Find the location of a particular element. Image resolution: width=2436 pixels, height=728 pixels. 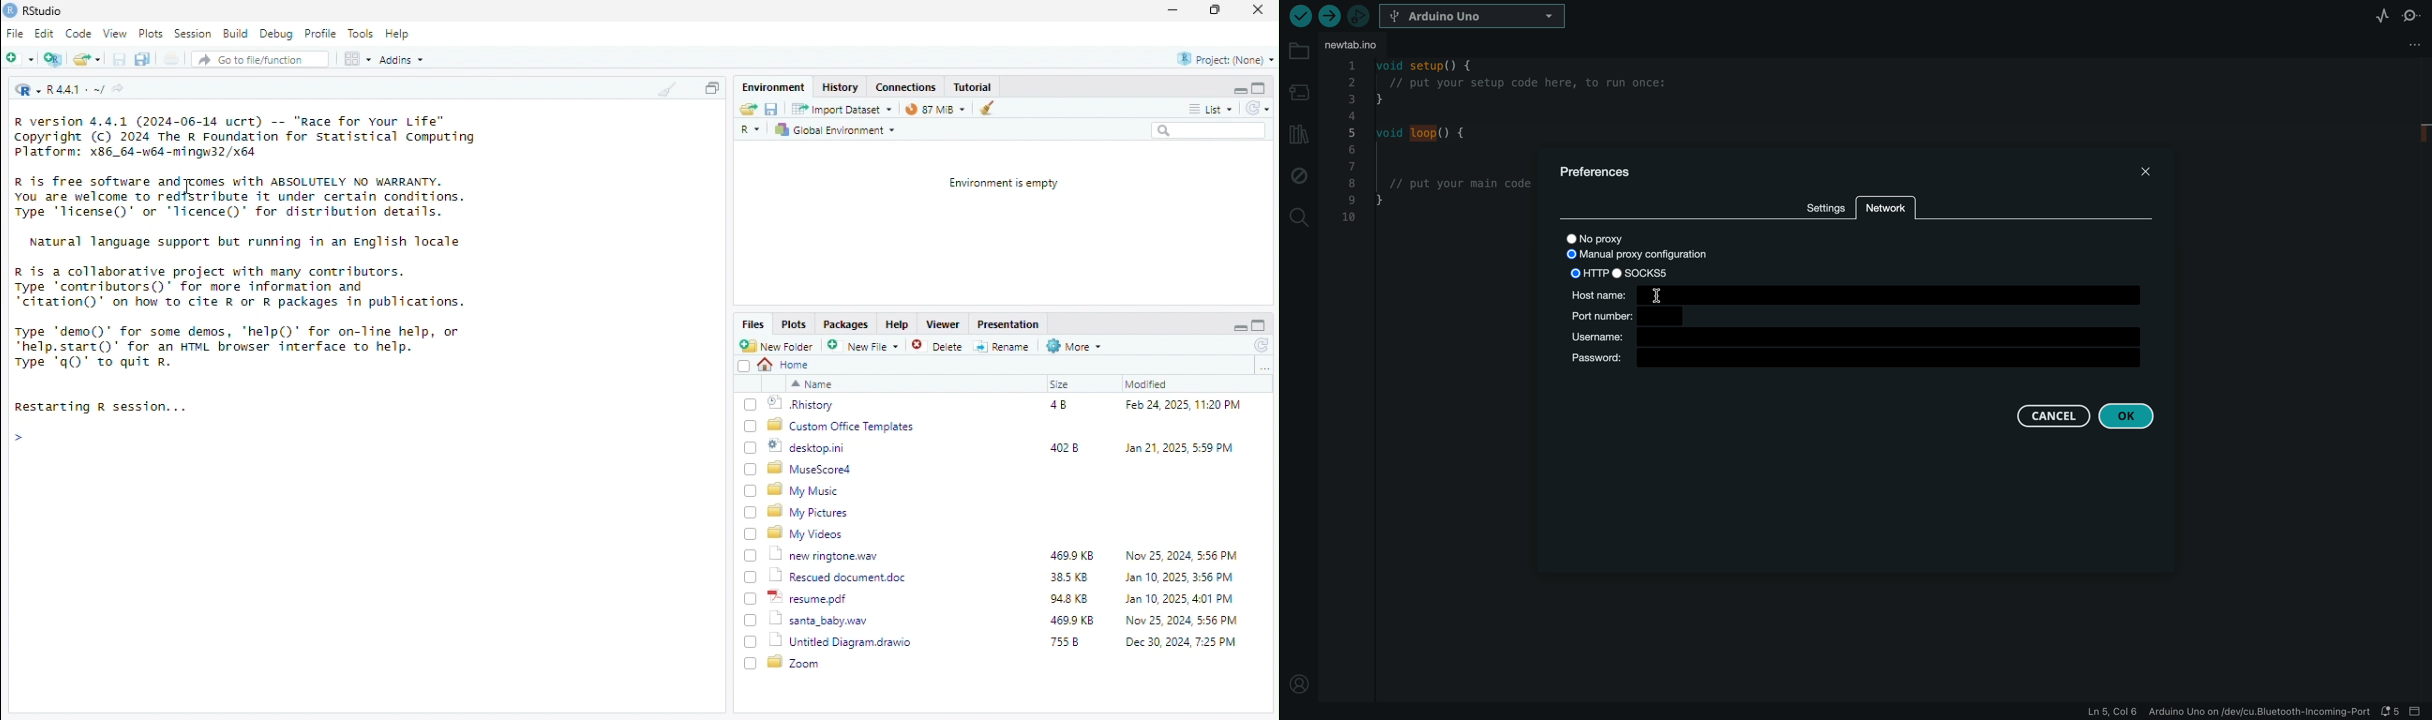

R is located at coordinates (27, 89).